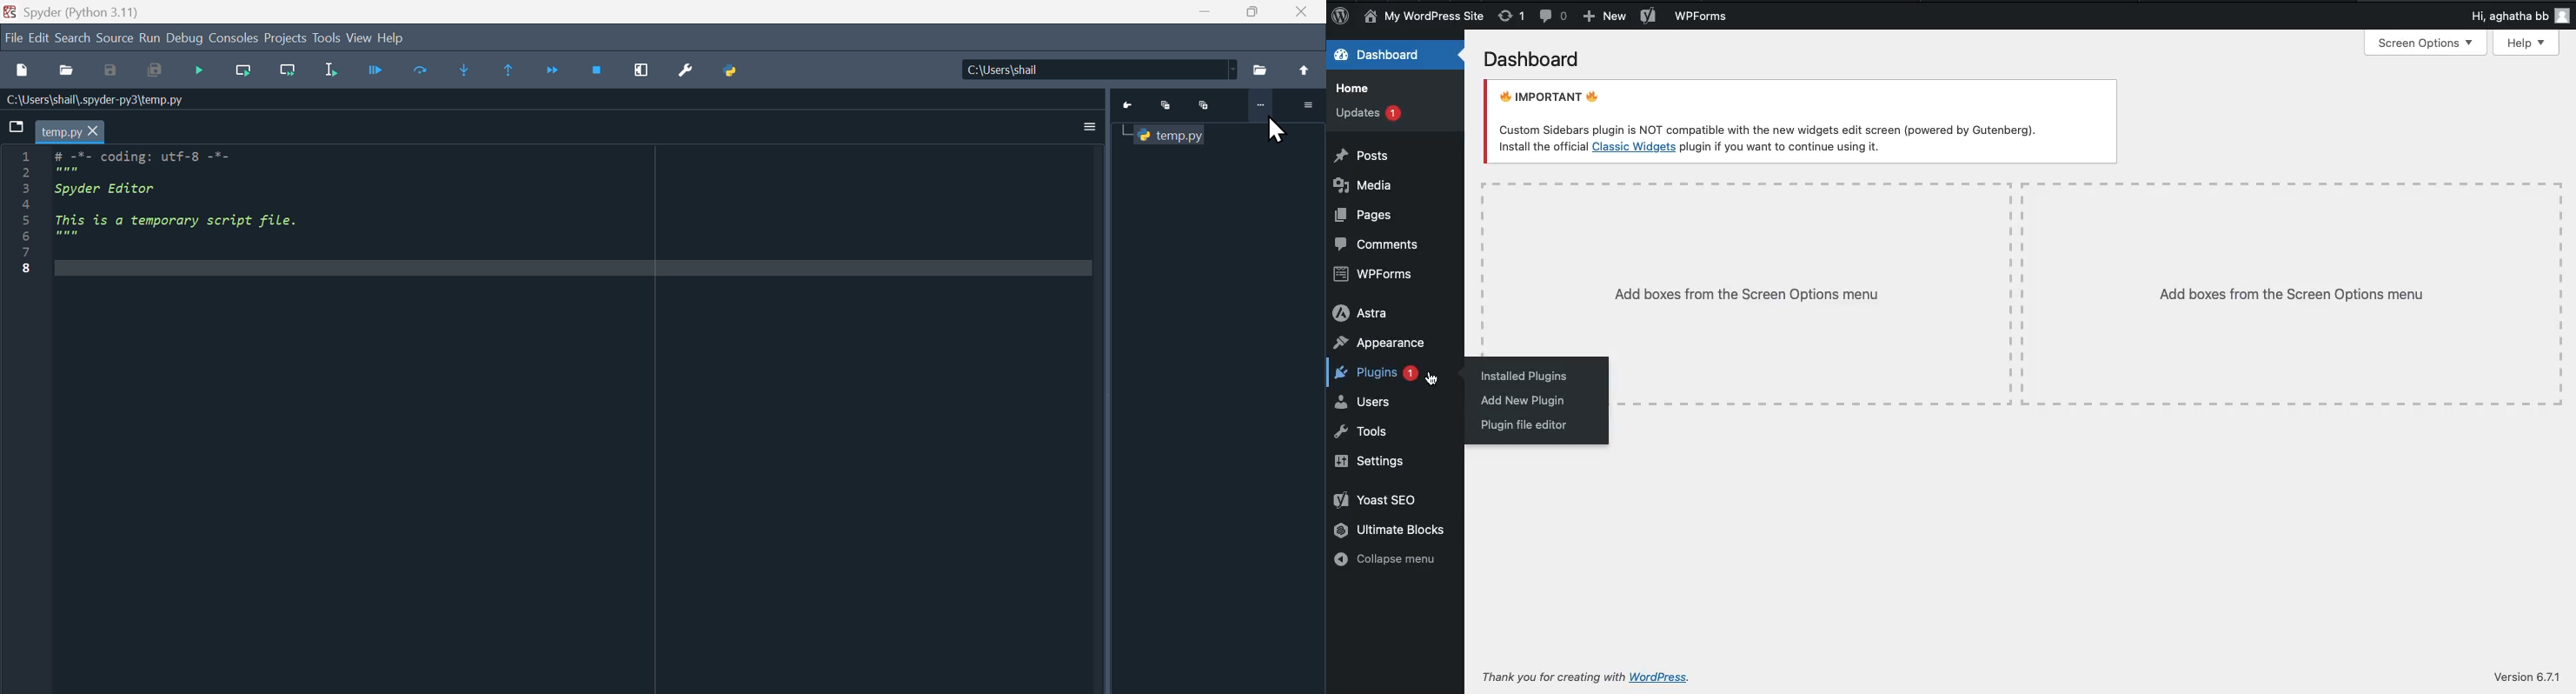 Image resolution: width=2576 pixels, height=700 pixels. I want to click on Astra, so click(1360, 315).